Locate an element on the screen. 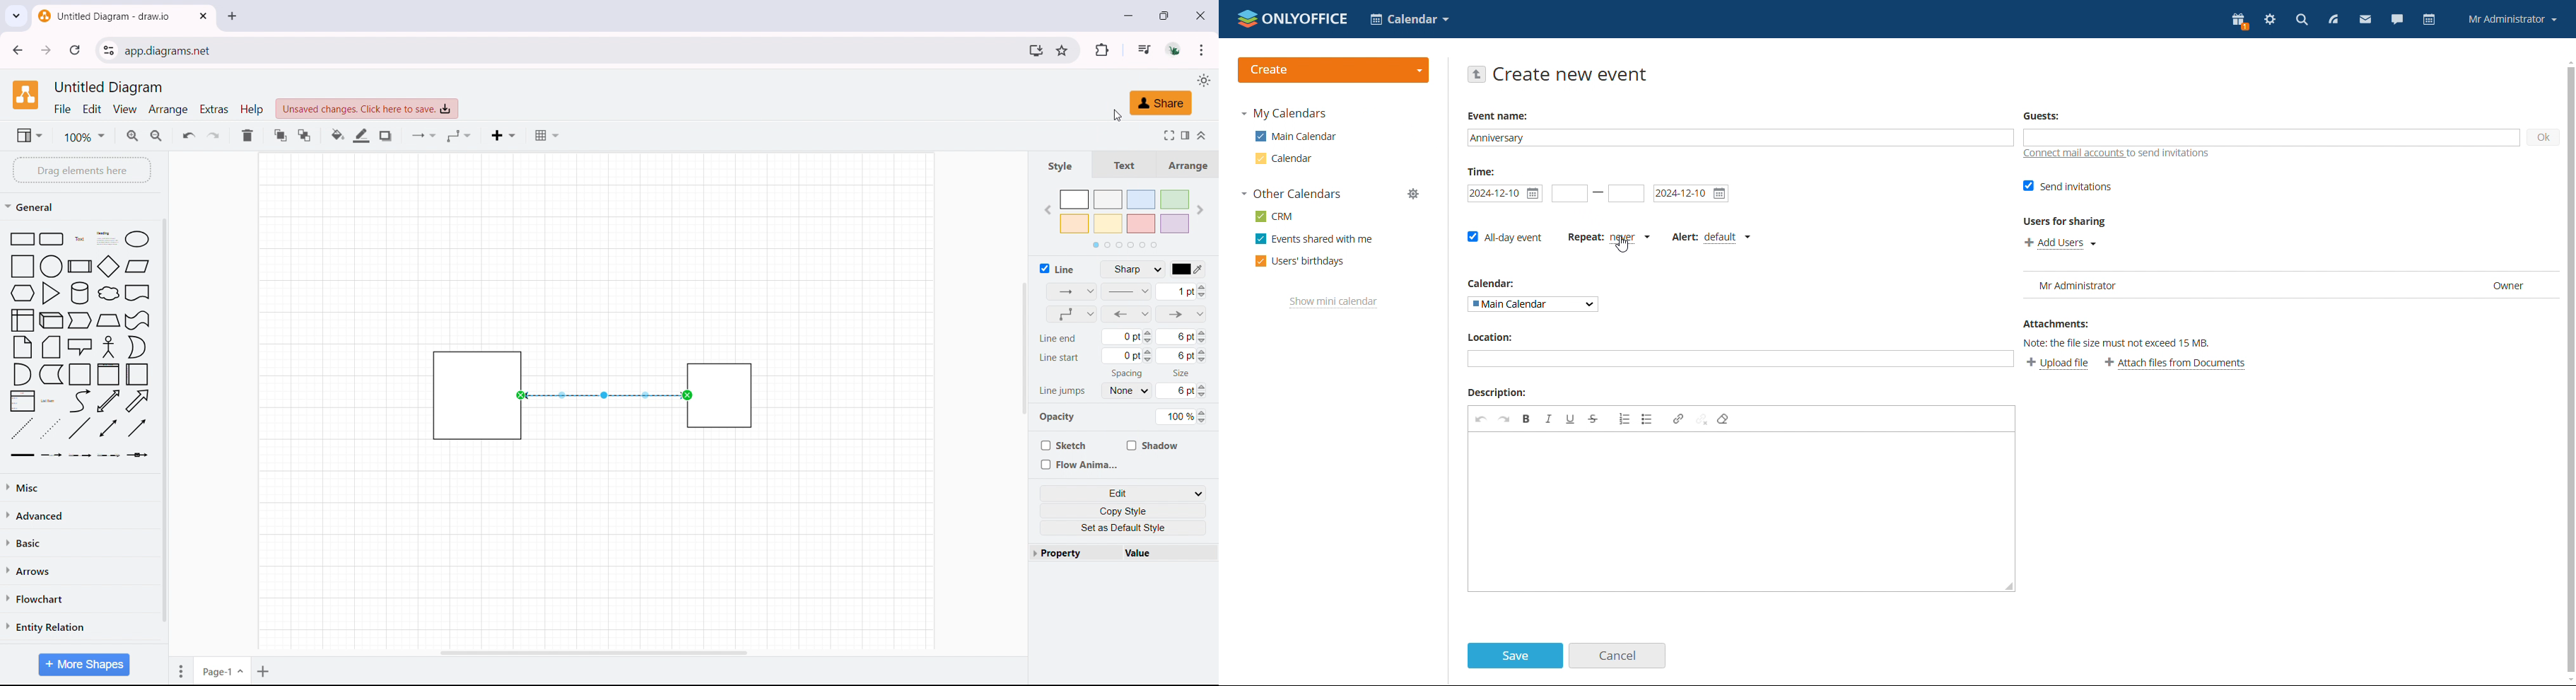 Image resolution: width=2576 pixels, height=700 pixels. line style is located at coordinates (1136, 269).